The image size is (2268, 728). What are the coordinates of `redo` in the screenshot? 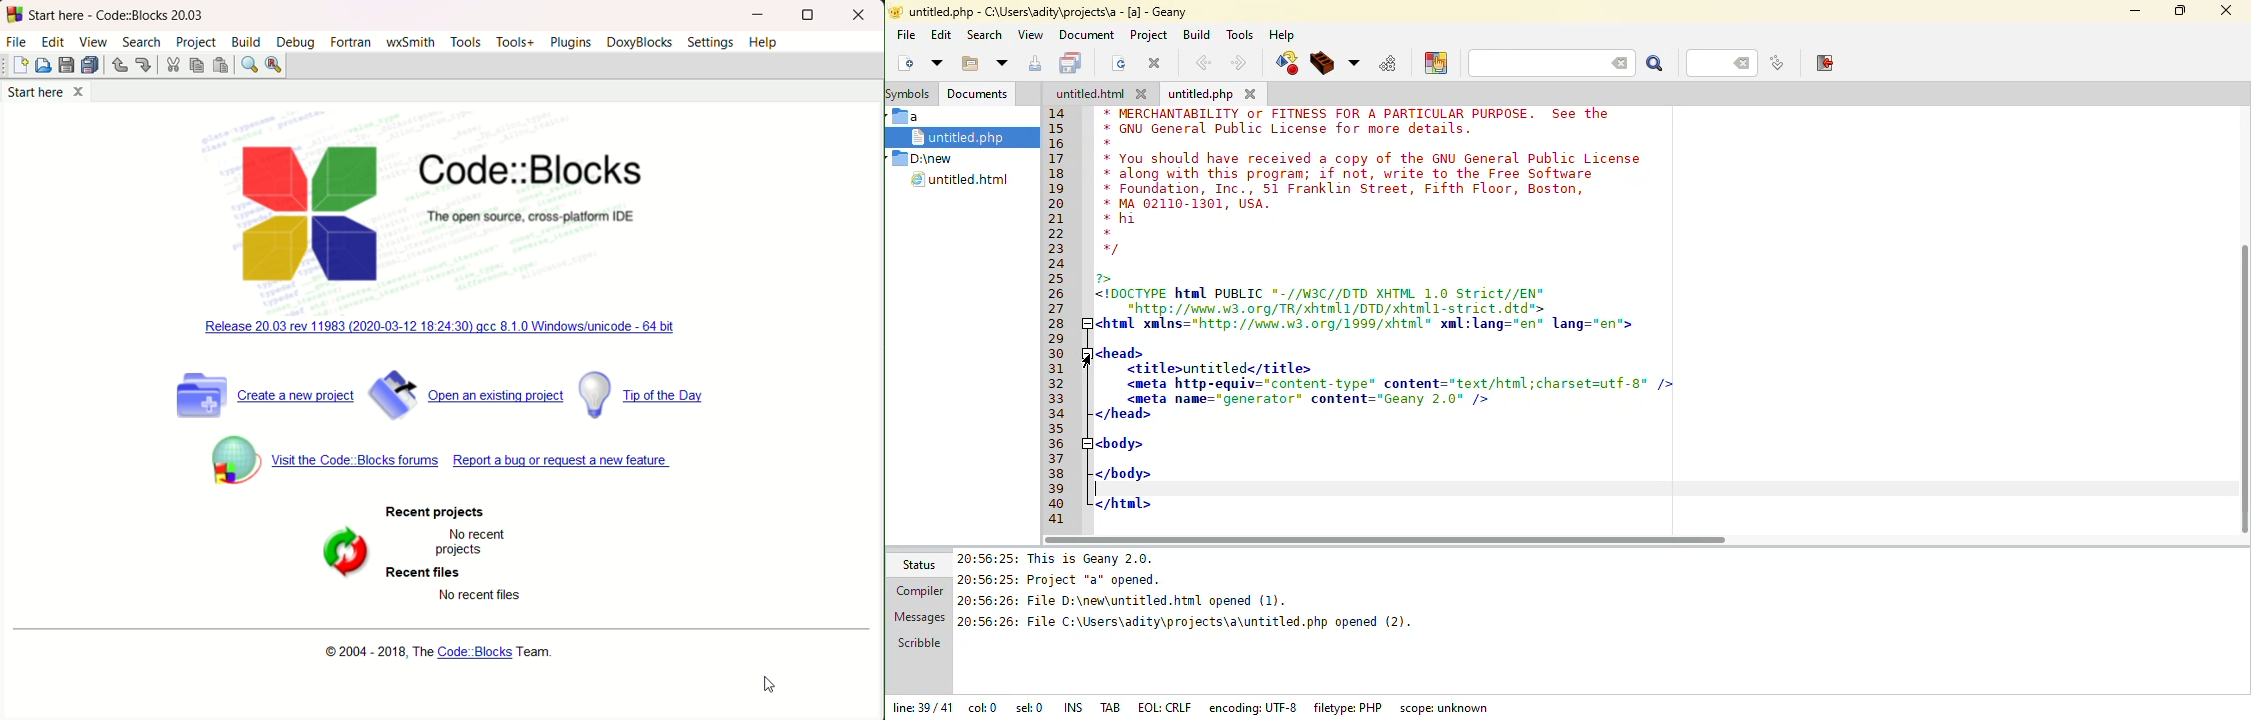 It's located at (145, 66).